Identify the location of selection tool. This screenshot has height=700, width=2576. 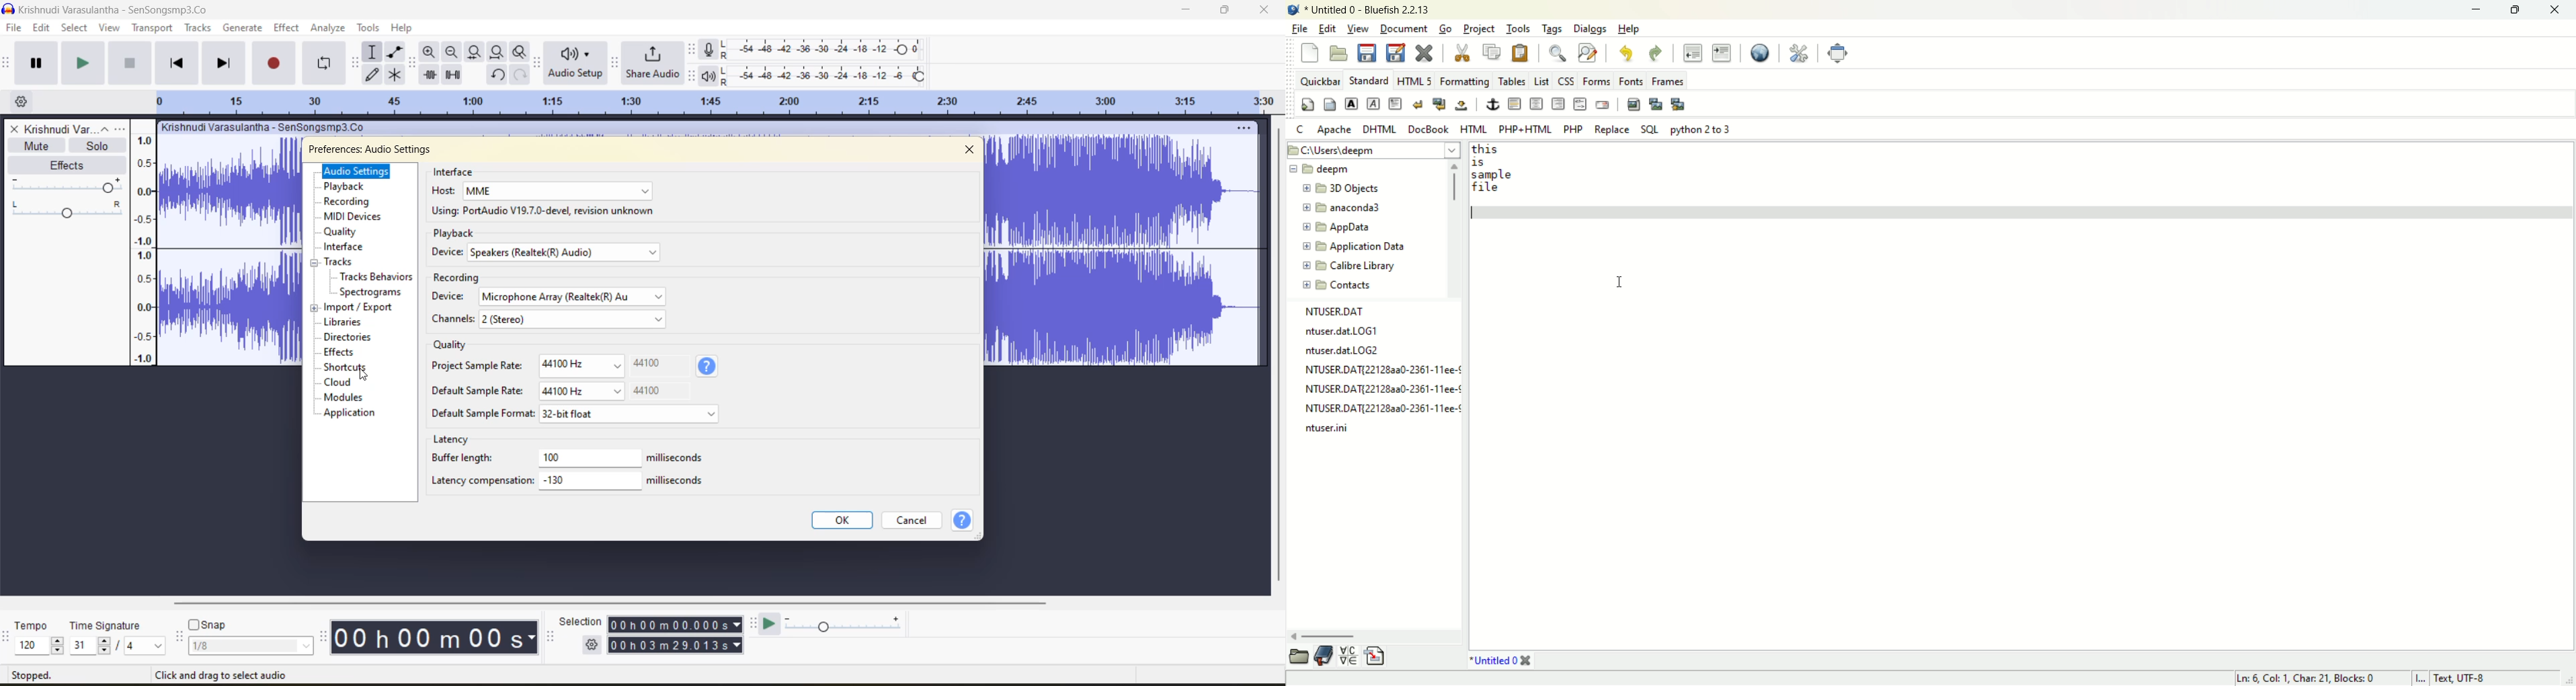
(372, 51).